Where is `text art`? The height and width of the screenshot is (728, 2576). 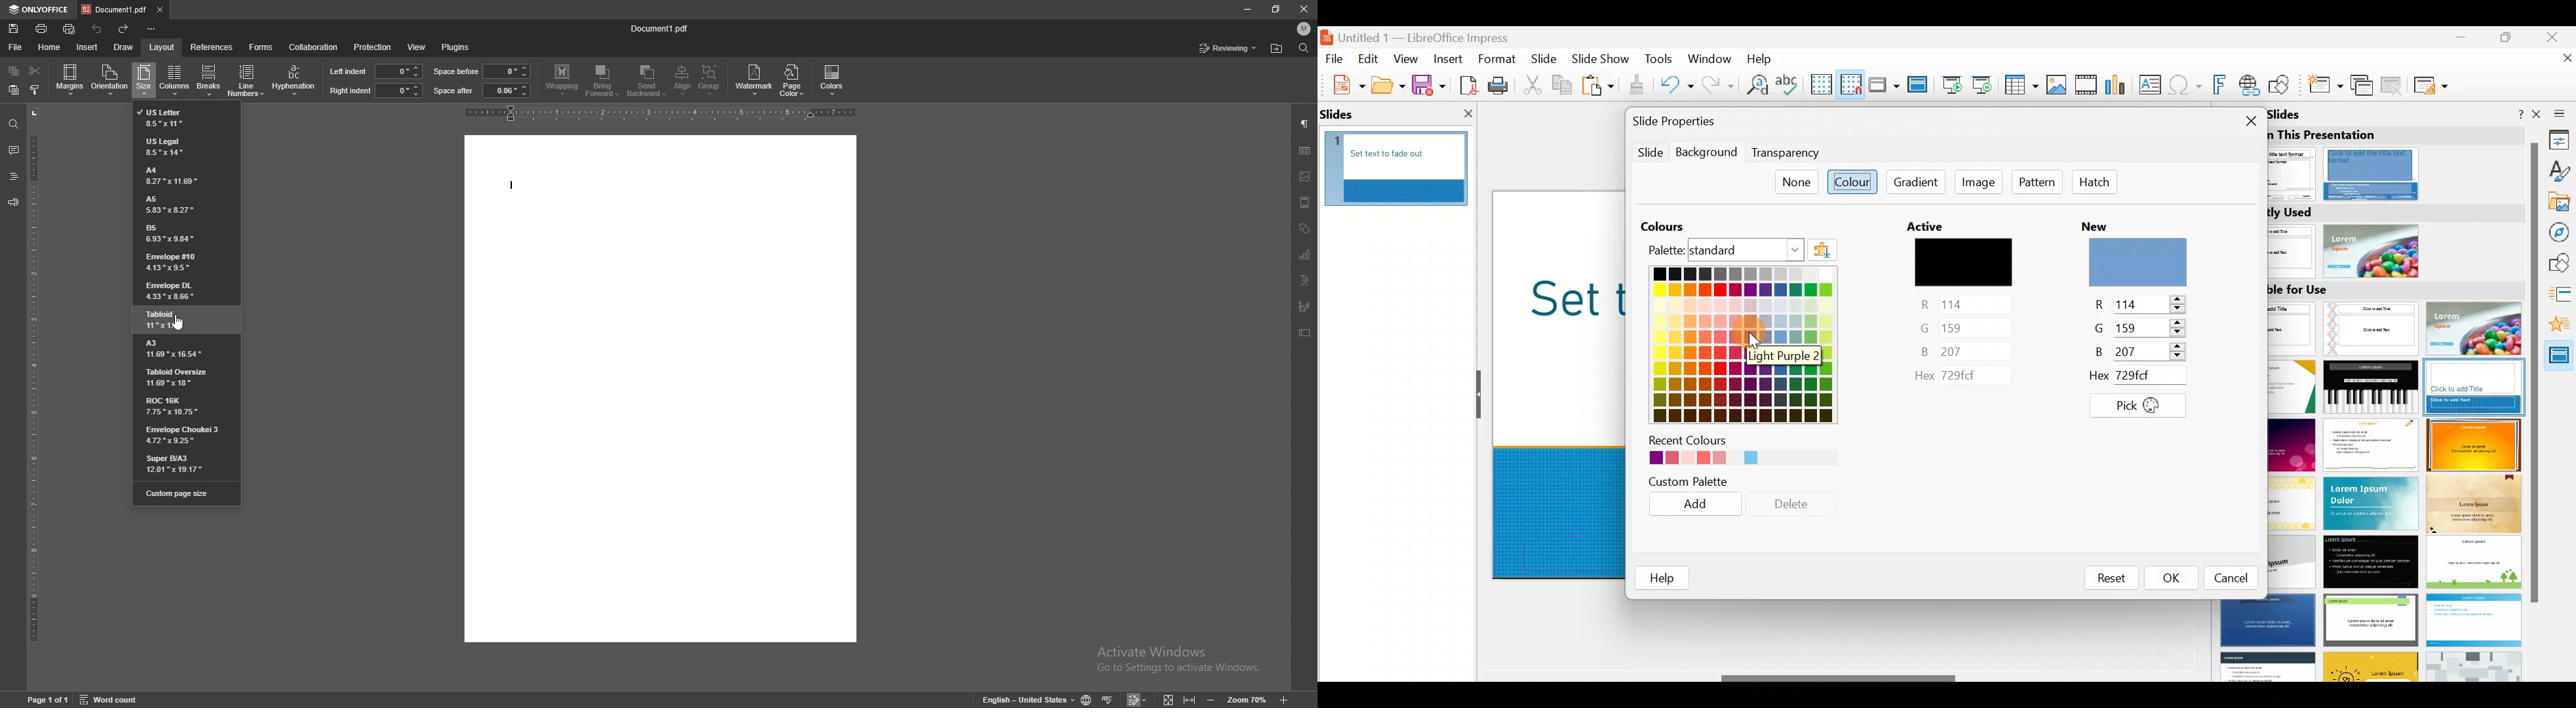
text art is located at coordinates (1306, 280).